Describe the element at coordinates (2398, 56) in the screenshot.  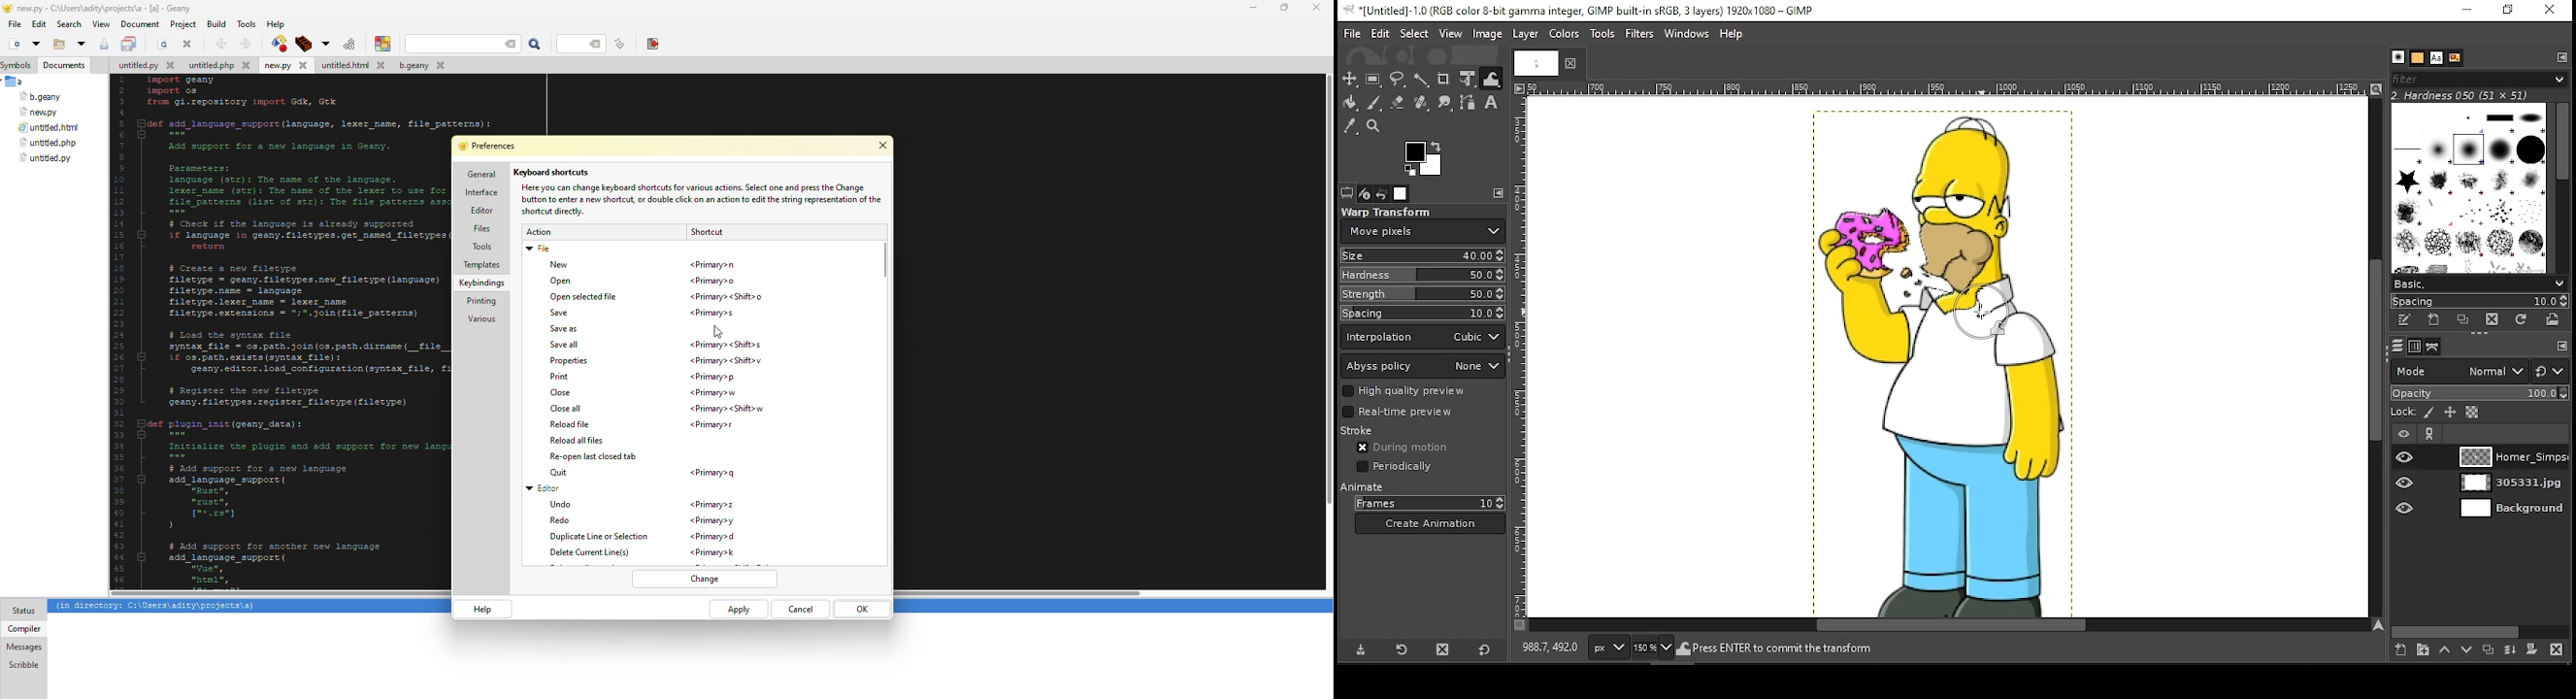
I see `brush` at that location.